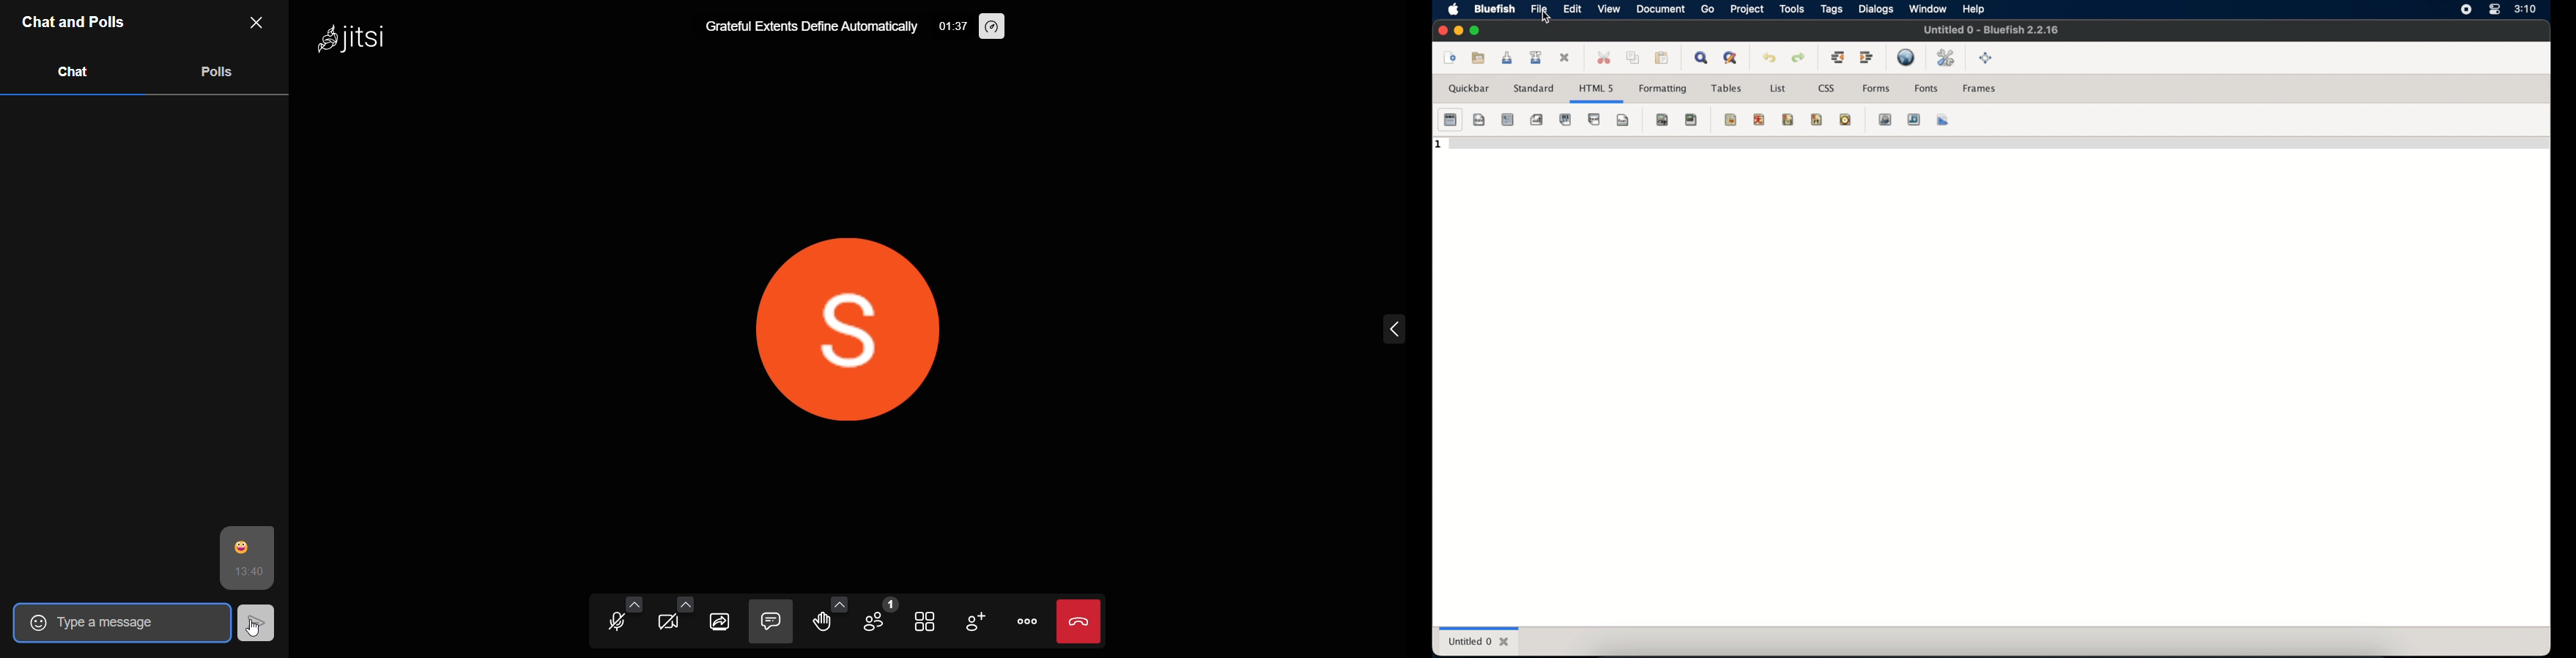  Describe the element at coordinates (1974, 10) in the screenshot. I see `help` at that location.